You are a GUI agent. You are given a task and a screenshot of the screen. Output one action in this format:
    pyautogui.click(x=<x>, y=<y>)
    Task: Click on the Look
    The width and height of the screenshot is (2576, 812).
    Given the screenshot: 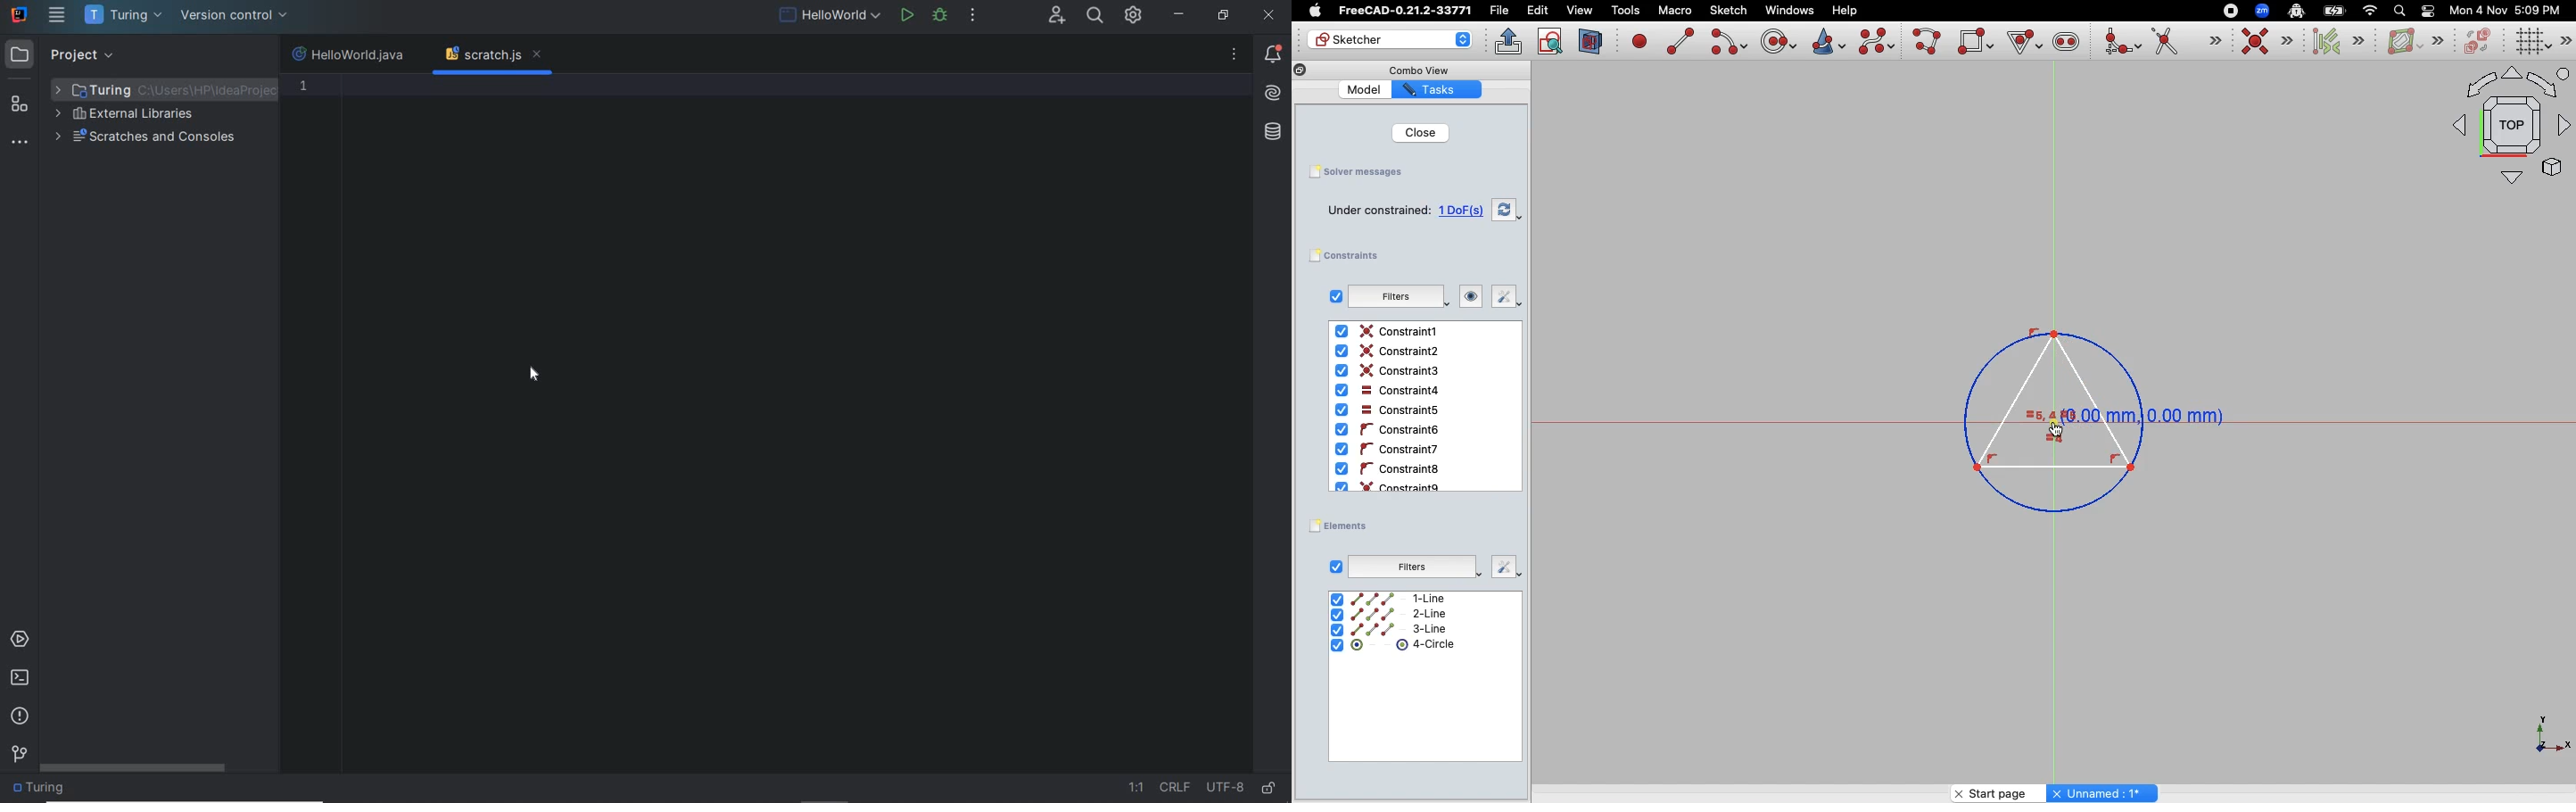 What is the action you would take?
    pyautogui.click(x=1471, y=298)
    